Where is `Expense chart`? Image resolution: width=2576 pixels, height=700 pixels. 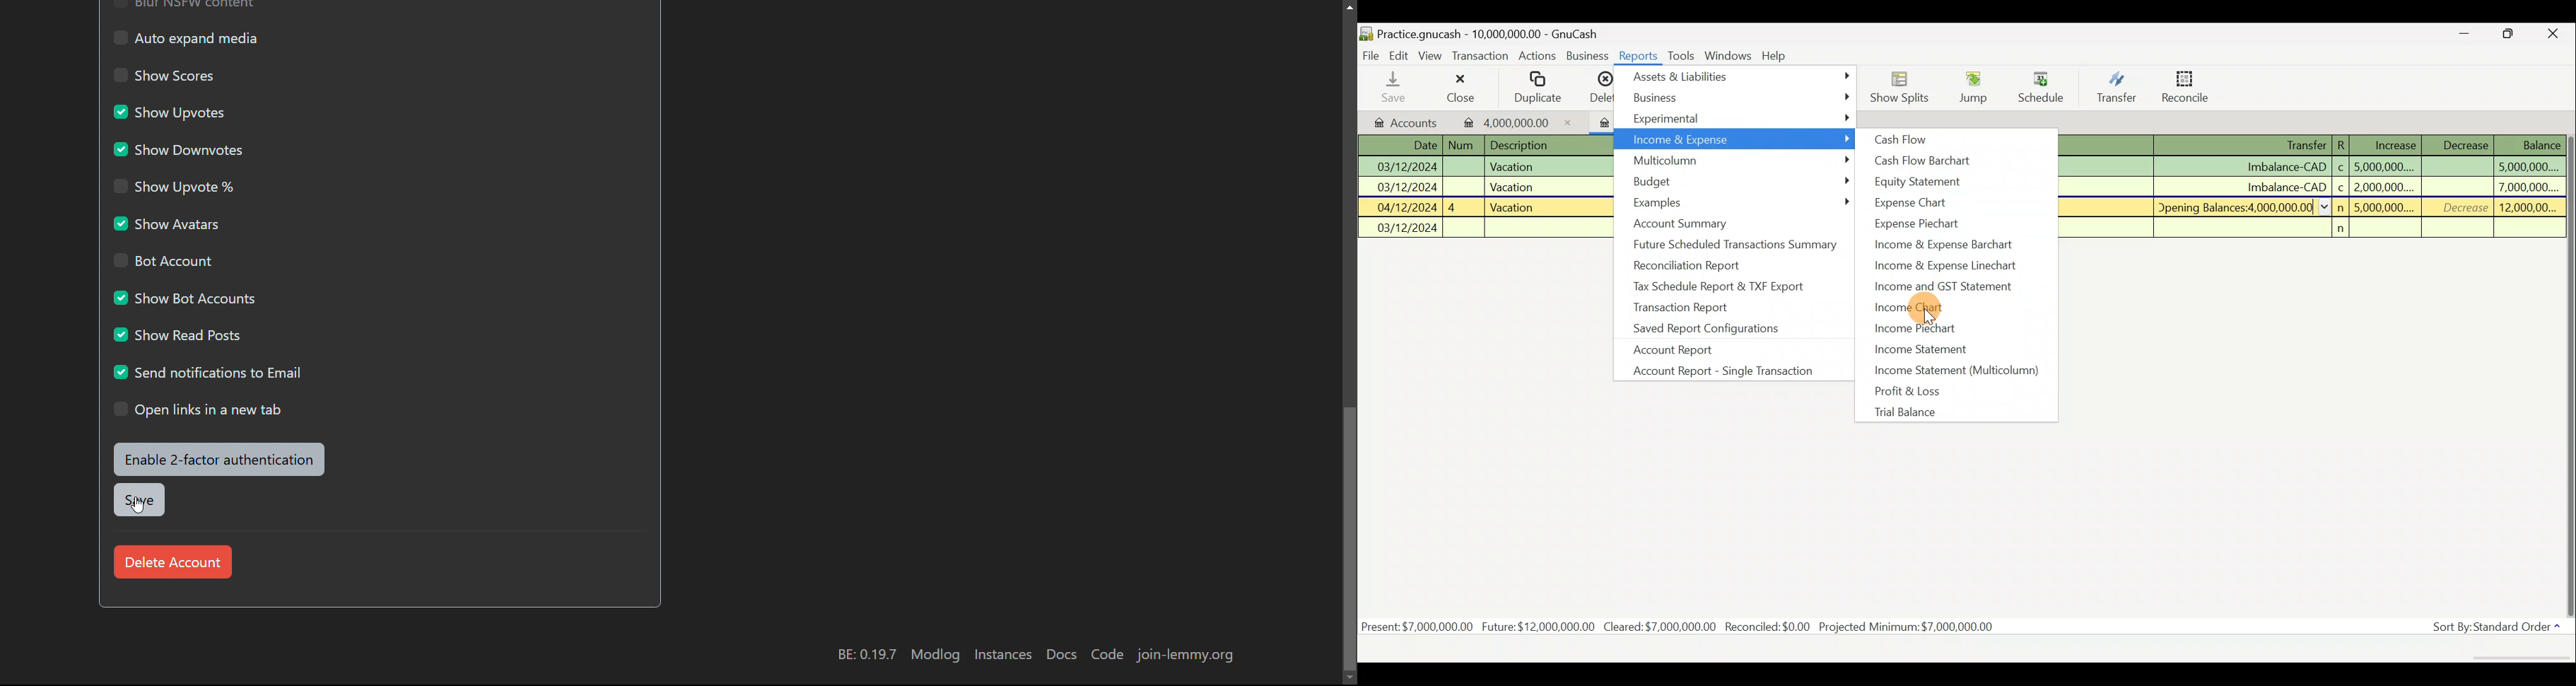 Expense chart is located at coordinates (1920, 201).